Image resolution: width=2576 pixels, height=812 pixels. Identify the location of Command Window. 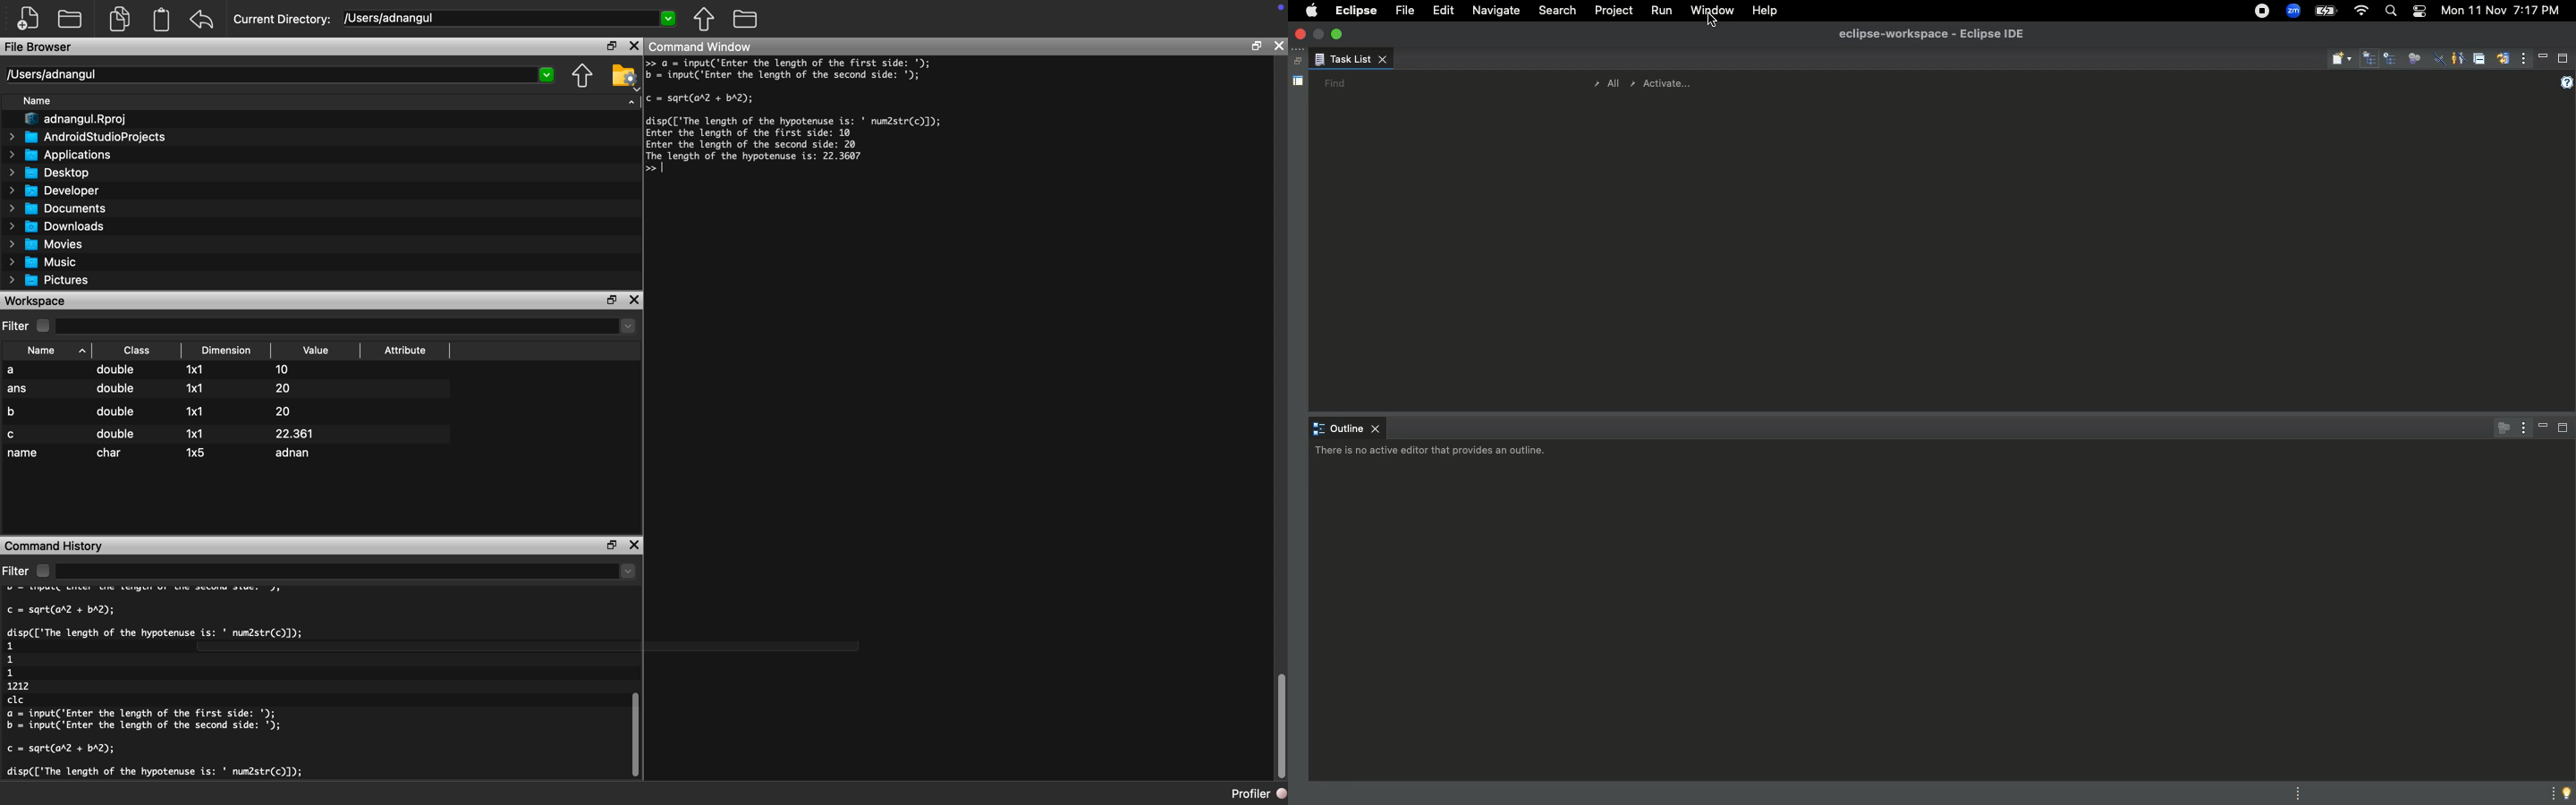
(702, 48).